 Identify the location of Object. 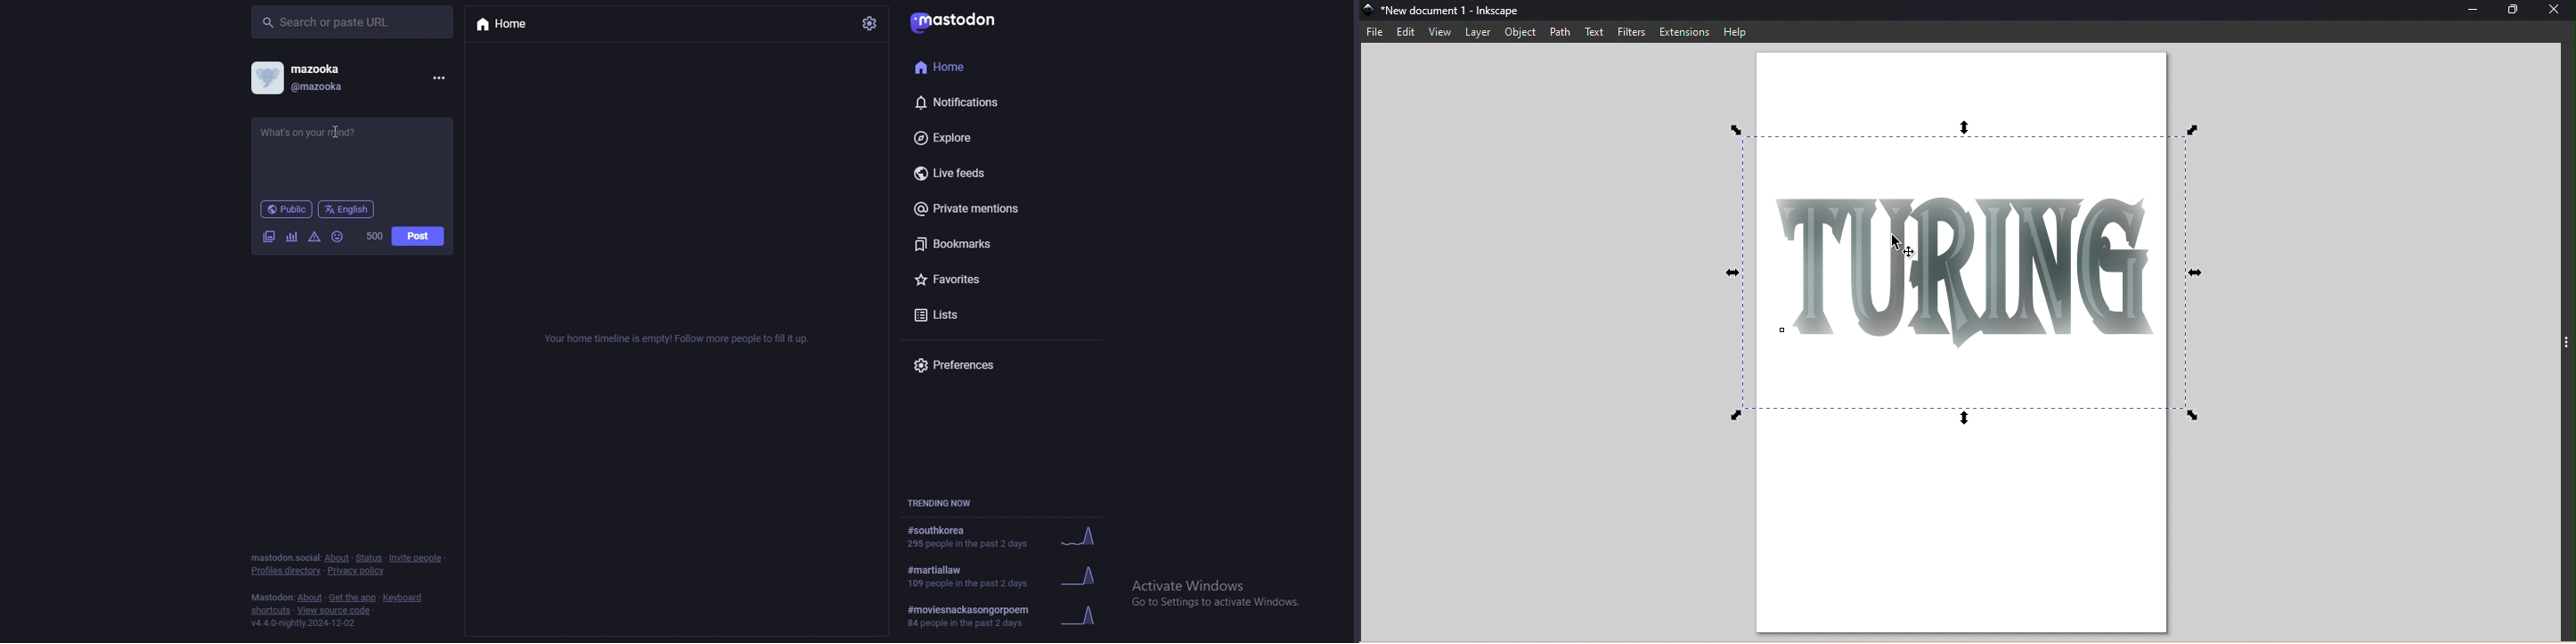
(1520, 32).